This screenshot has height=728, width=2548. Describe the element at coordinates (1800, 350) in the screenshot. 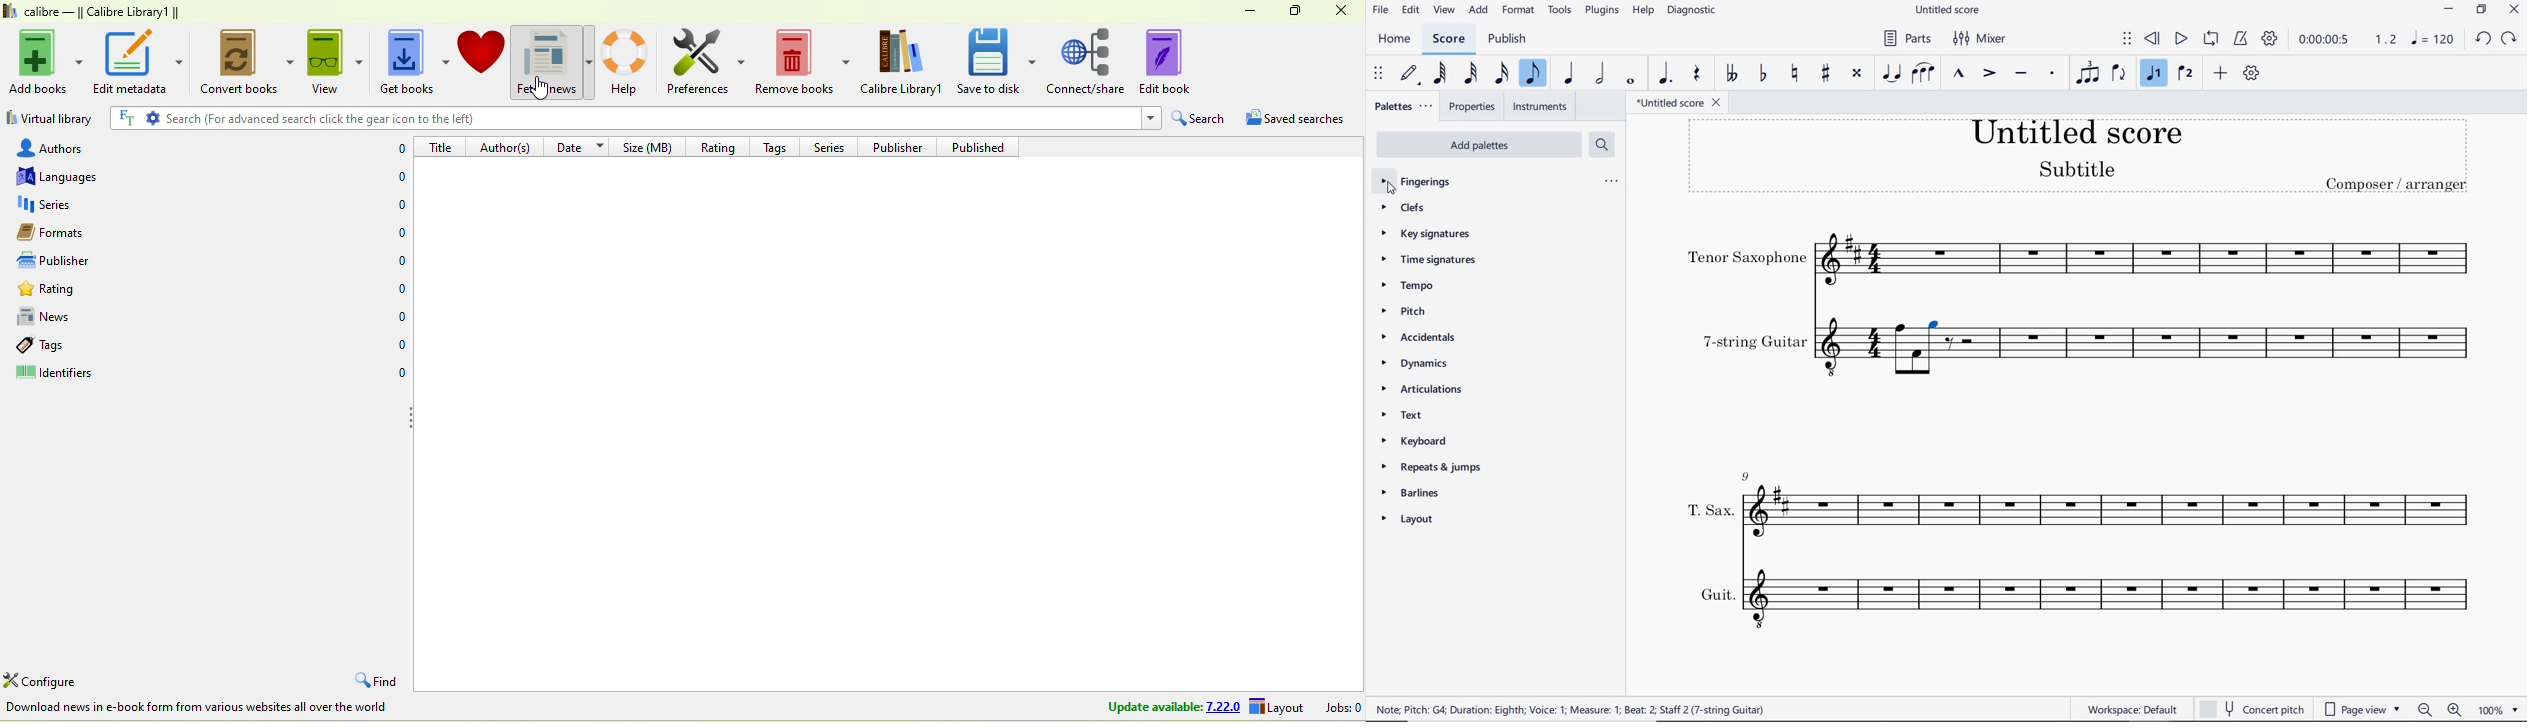

I see `INSTRUMENT: 7-STRING GUITAR` at that location.